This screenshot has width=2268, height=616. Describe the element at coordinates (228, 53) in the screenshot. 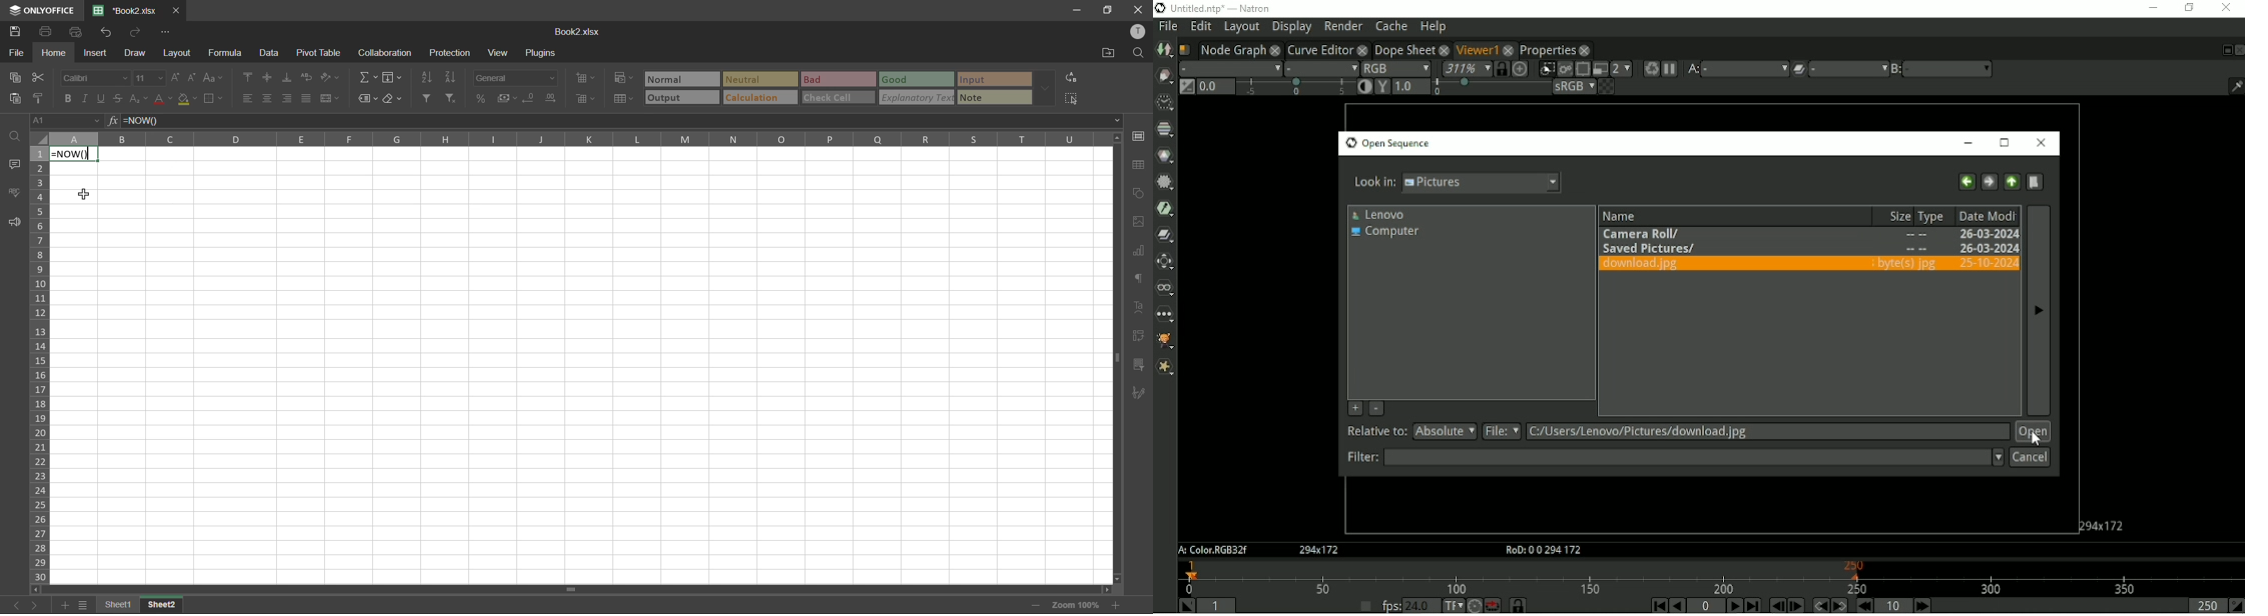

I see `formula` at that location.